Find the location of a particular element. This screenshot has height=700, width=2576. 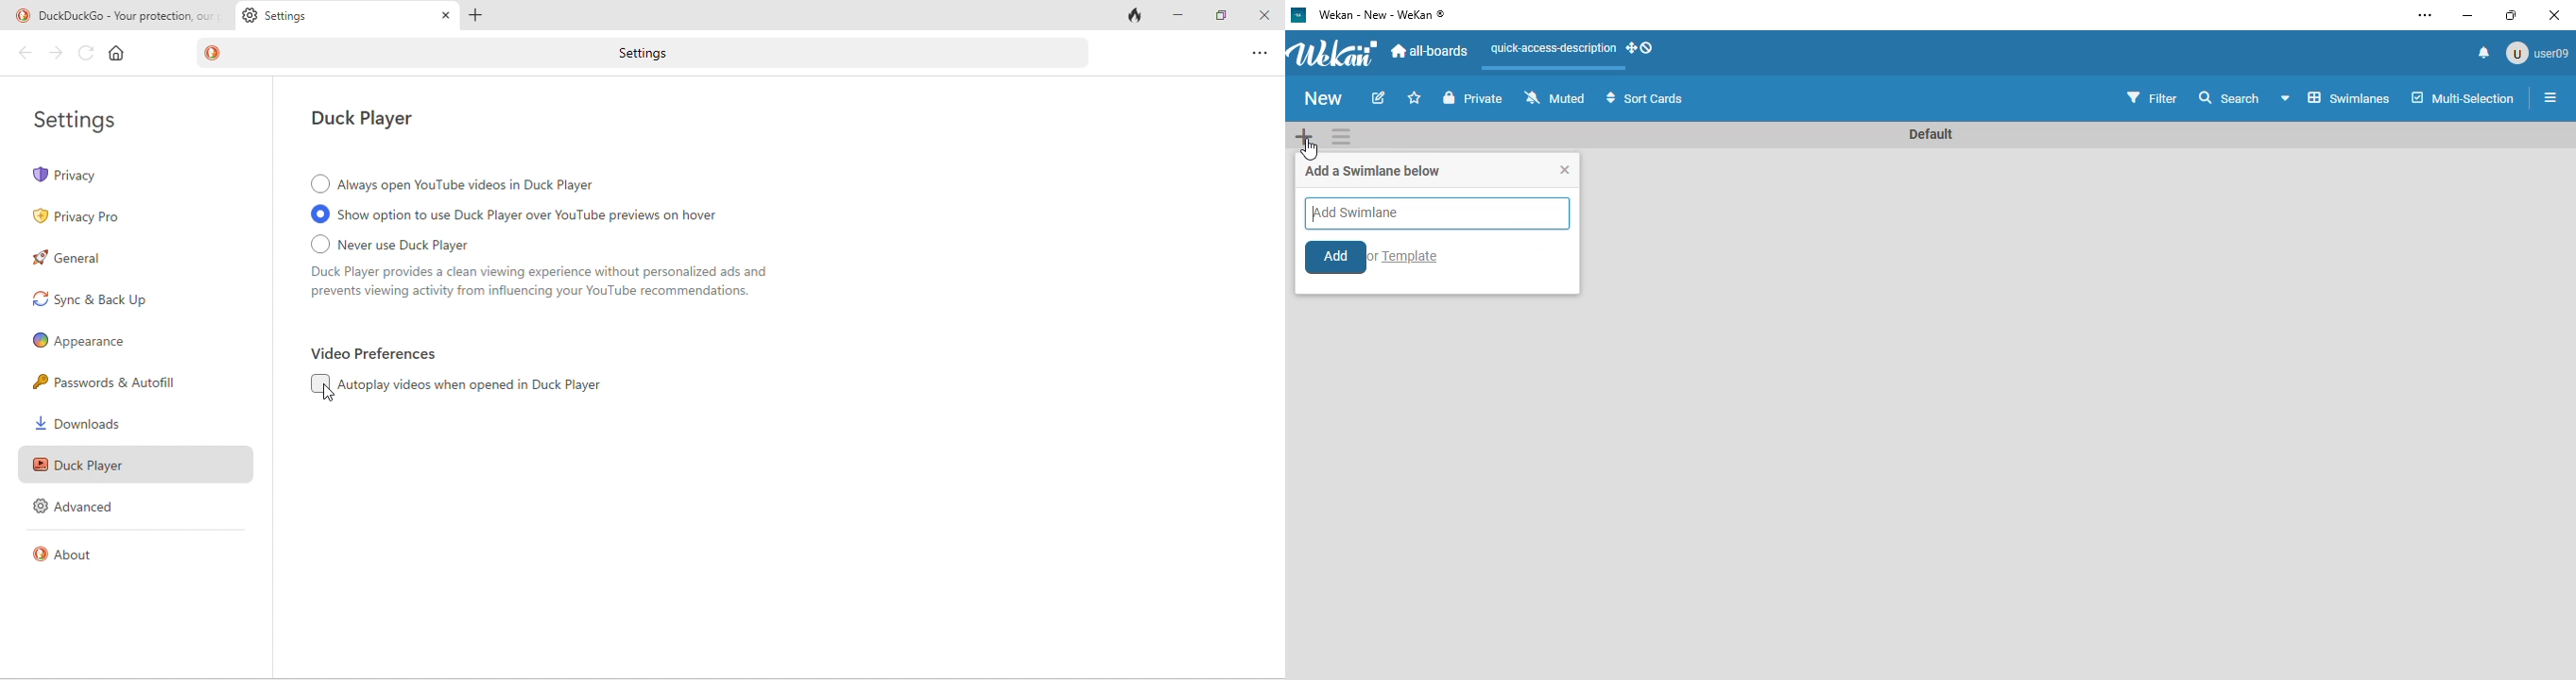

advanced is located at coordinates (80, 507).